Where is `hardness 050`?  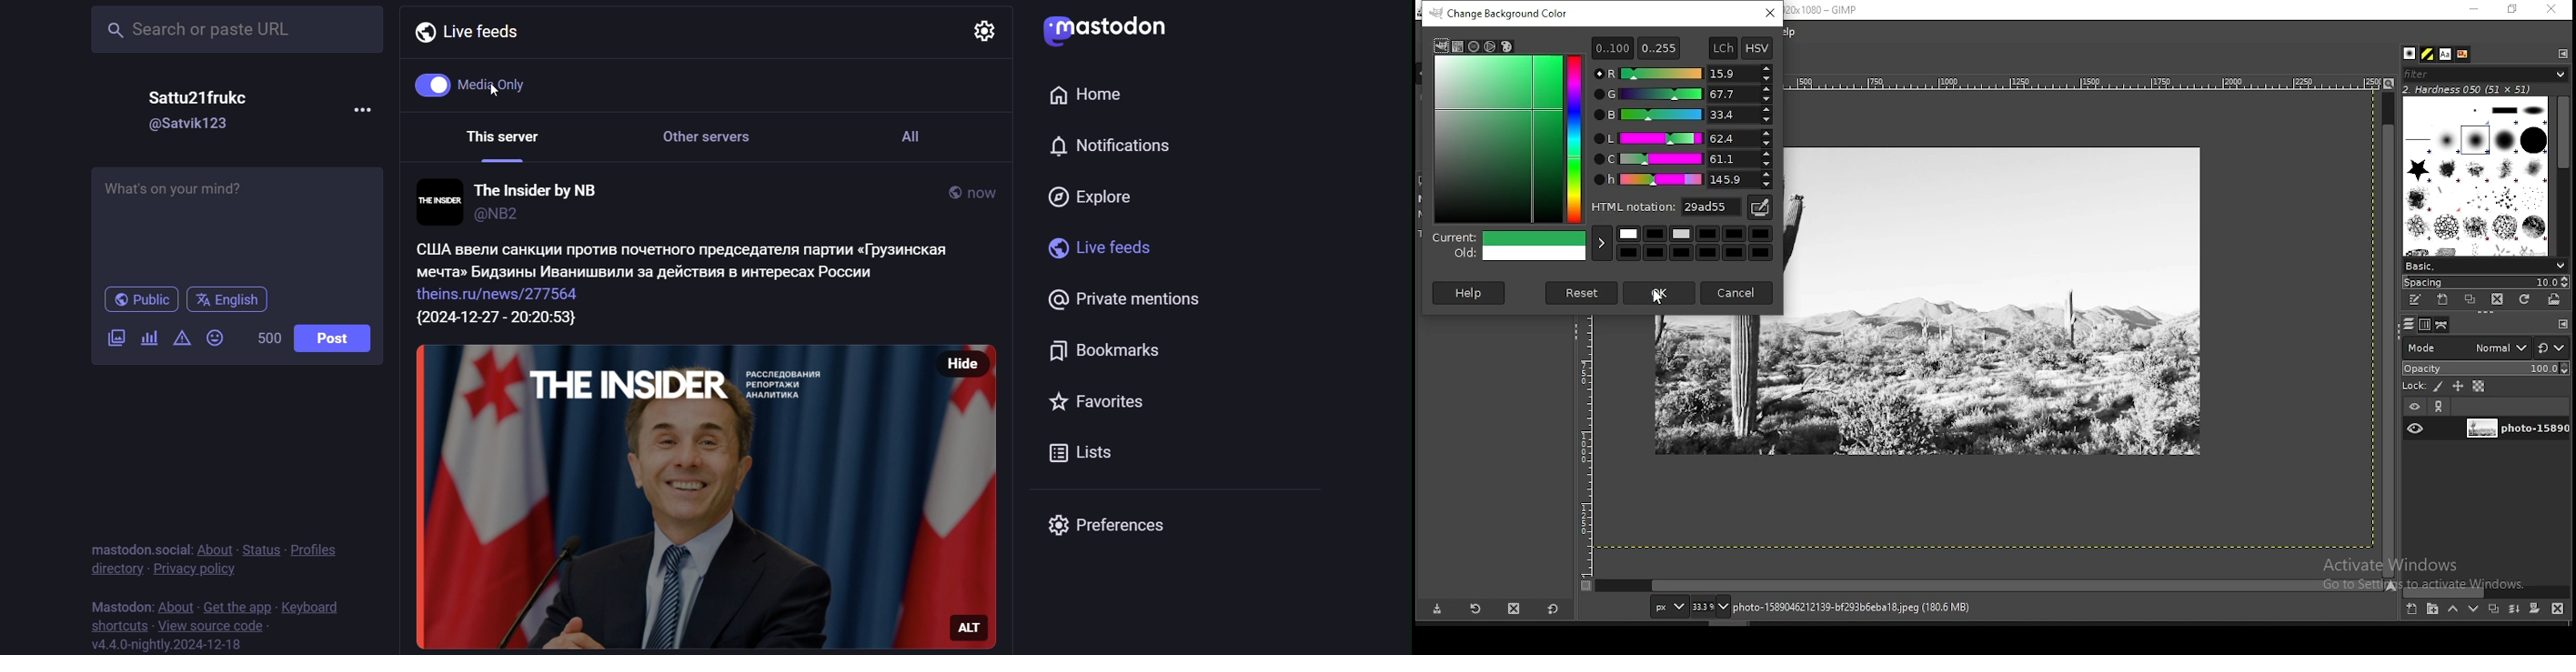 hardness 050 is located at coordinates (2490, 89).